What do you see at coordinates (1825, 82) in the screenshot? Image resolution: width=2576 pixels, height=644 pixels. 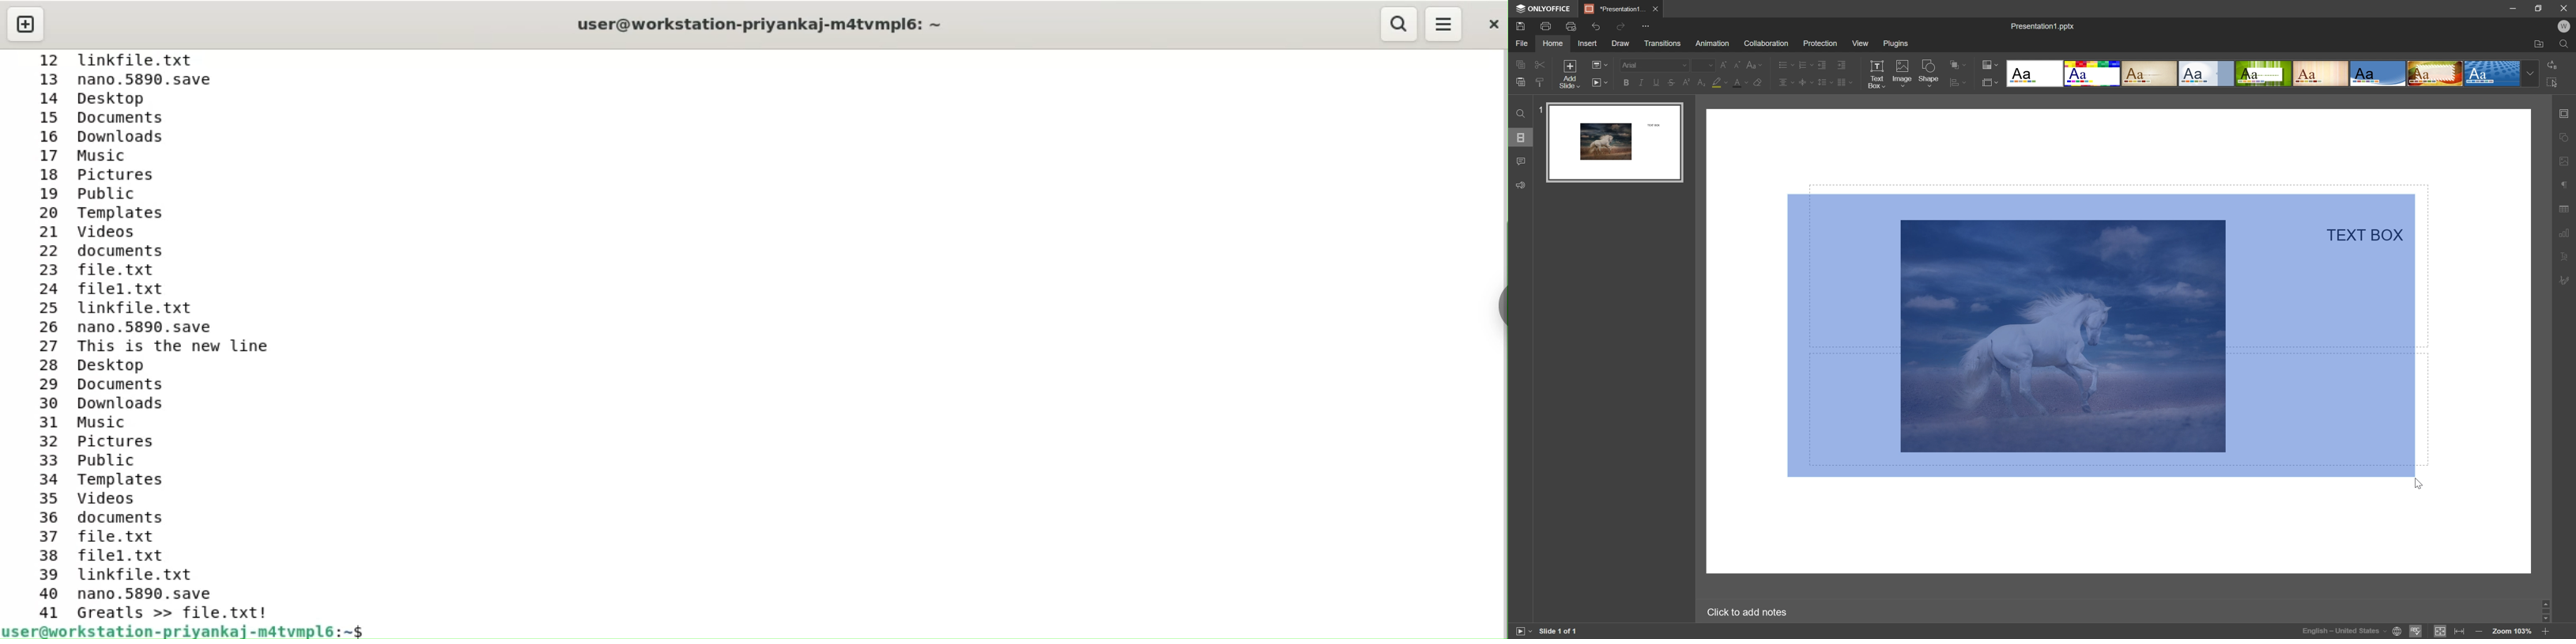 I see `line spacing` at bounding box center [1825, 82].